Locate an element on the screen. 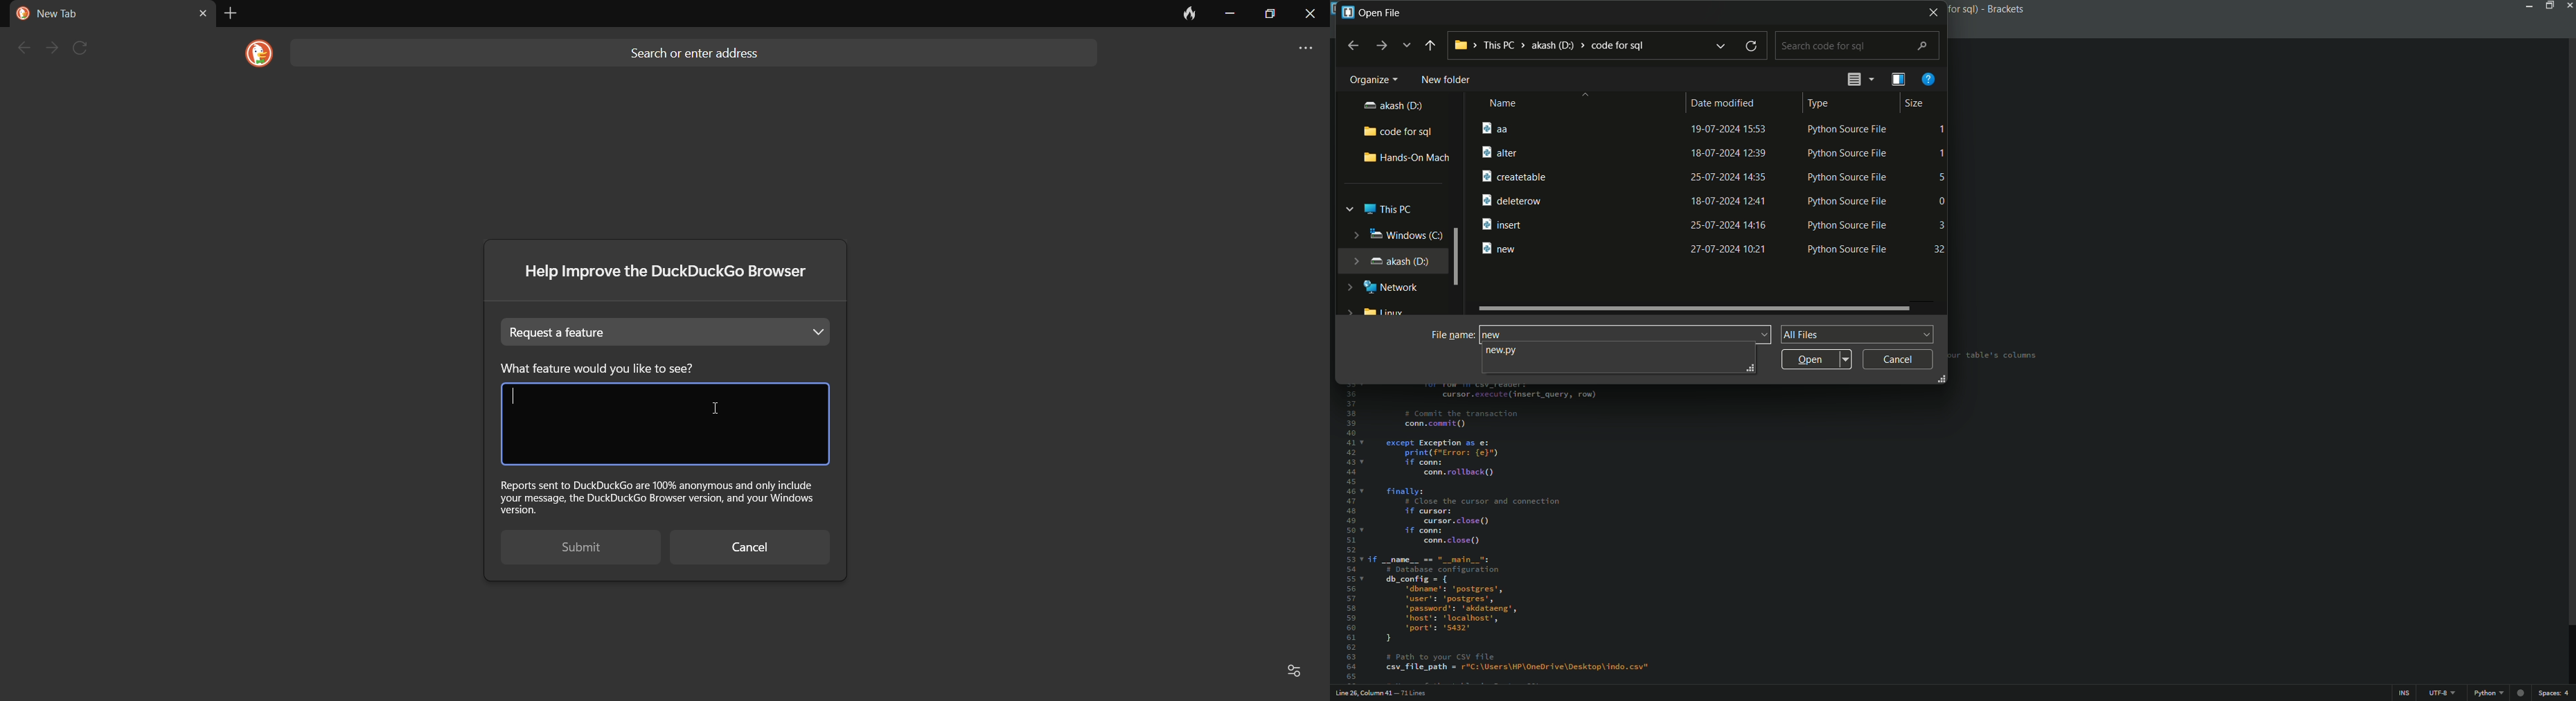 The height and width of the screenshot is (728, 2576). code for sql is located at coordinates (1398, 130).